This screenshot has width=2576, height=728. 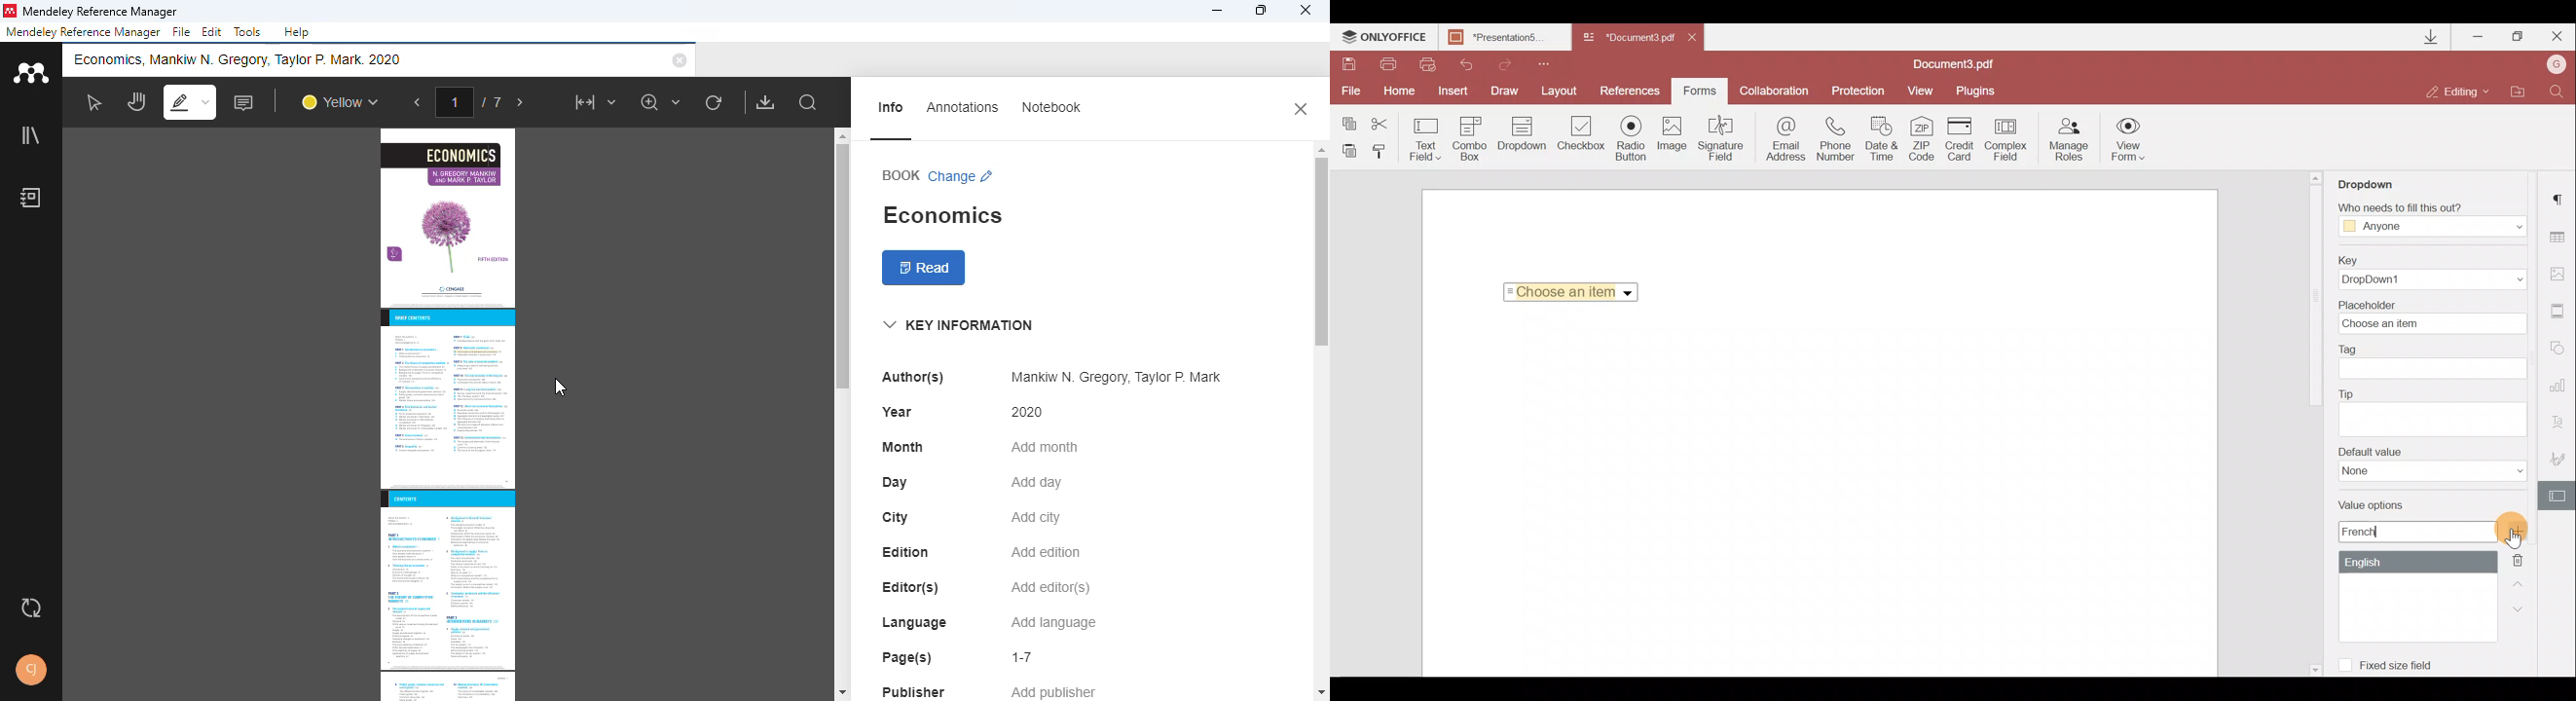 What do you see at coordinates (906, 552) in the screenshot?
I see `edition` at bounding box center [906, 552].